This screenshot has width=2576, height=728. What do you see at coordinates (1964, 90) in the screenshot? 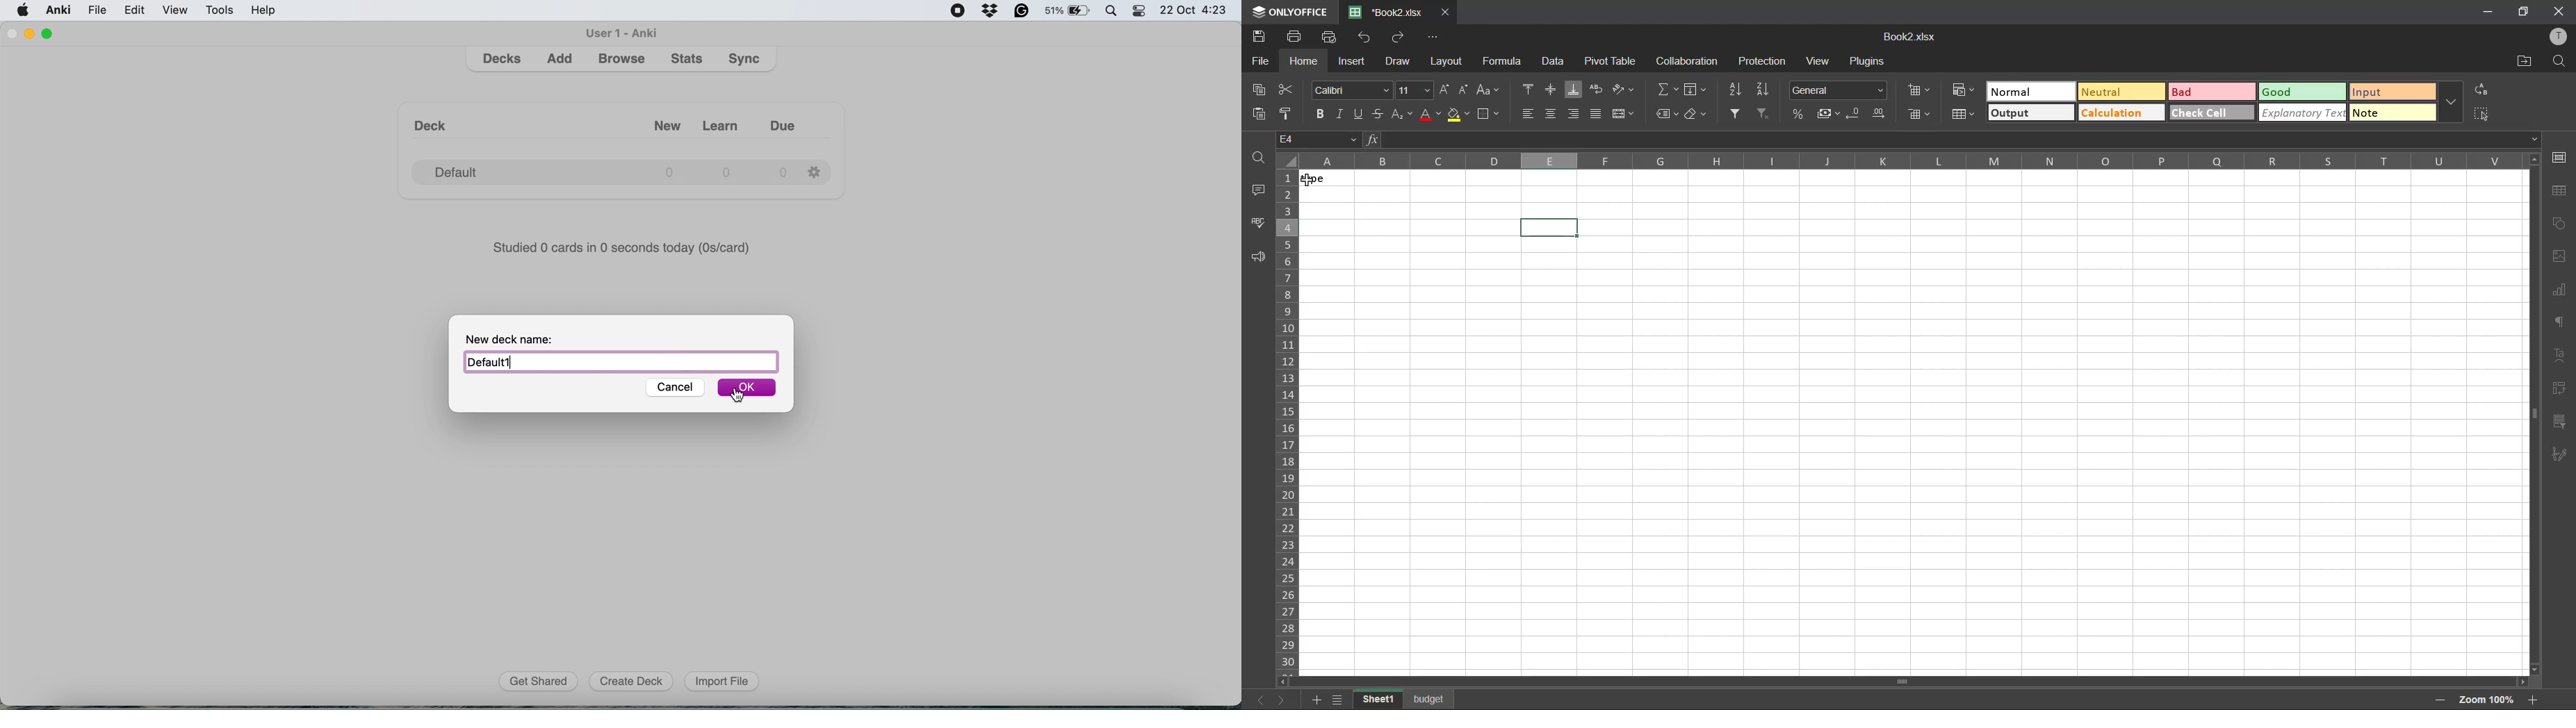
I see `conditional formatting` at bounding box center [1964, 90].